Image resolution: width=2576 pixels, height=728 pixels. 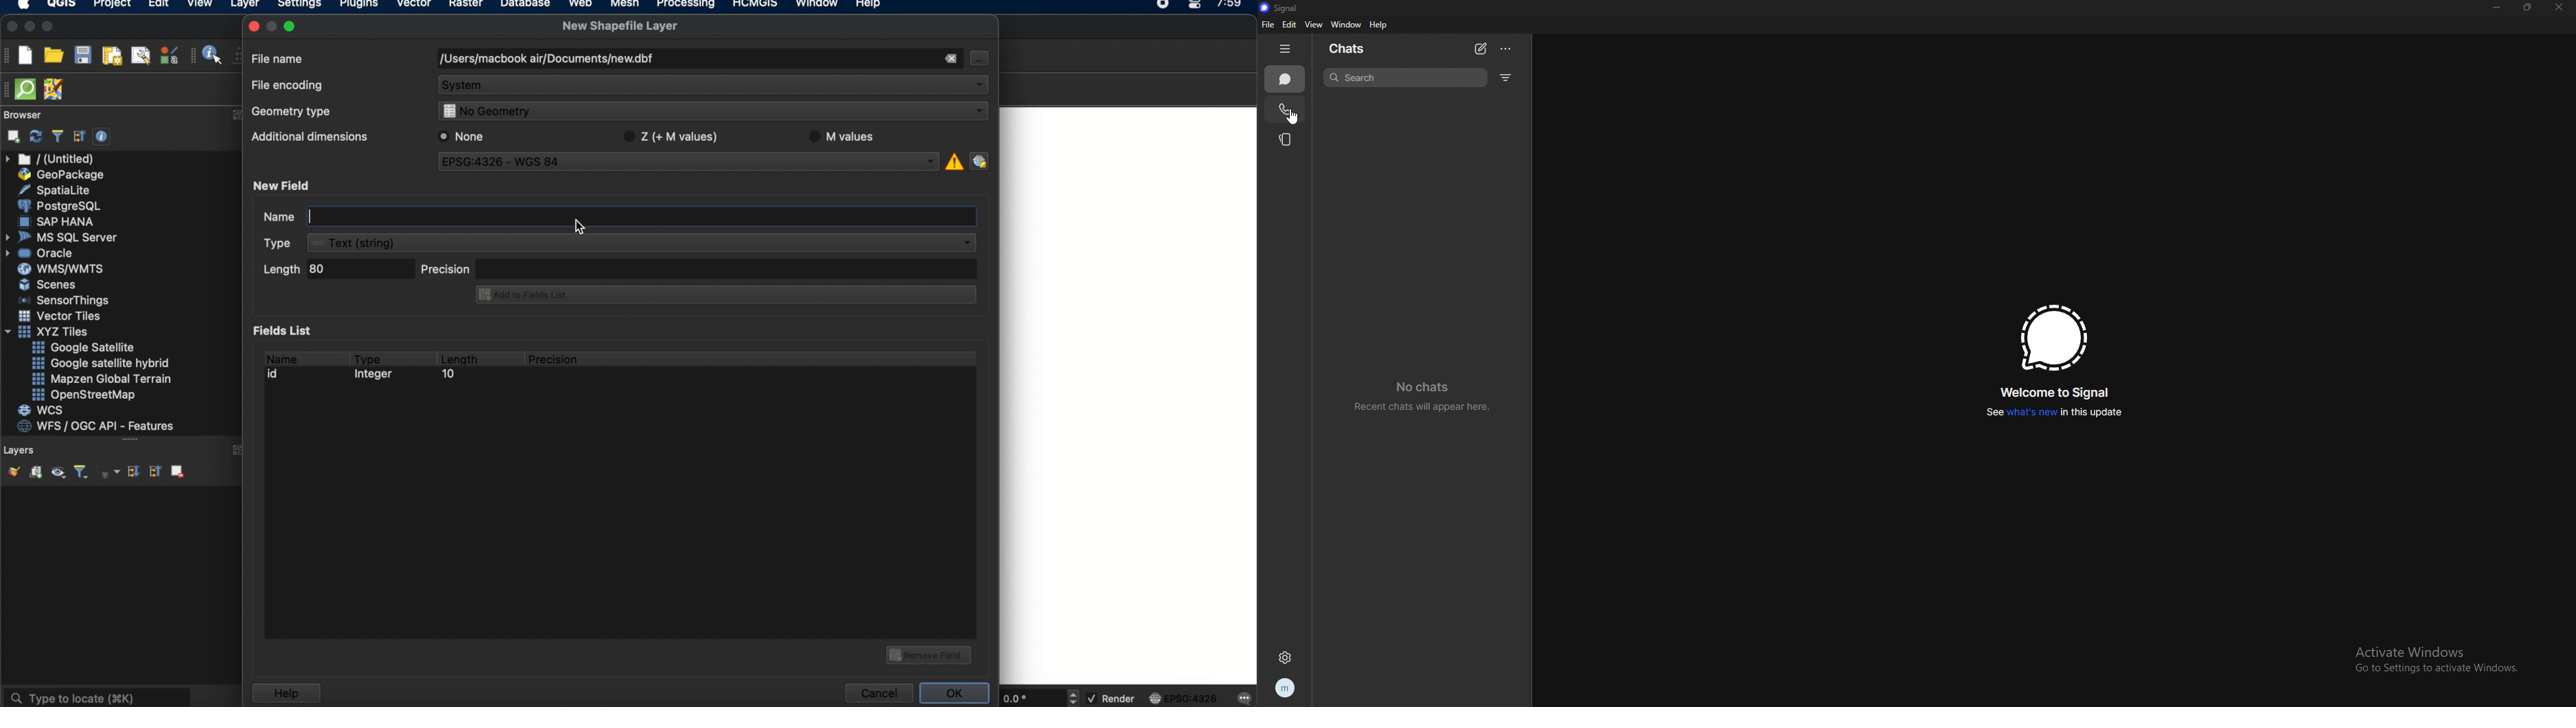 What do you see at coordinates (57, 190) in the screenshot?
I see `spatiallite` at bounding box center [57, 190].